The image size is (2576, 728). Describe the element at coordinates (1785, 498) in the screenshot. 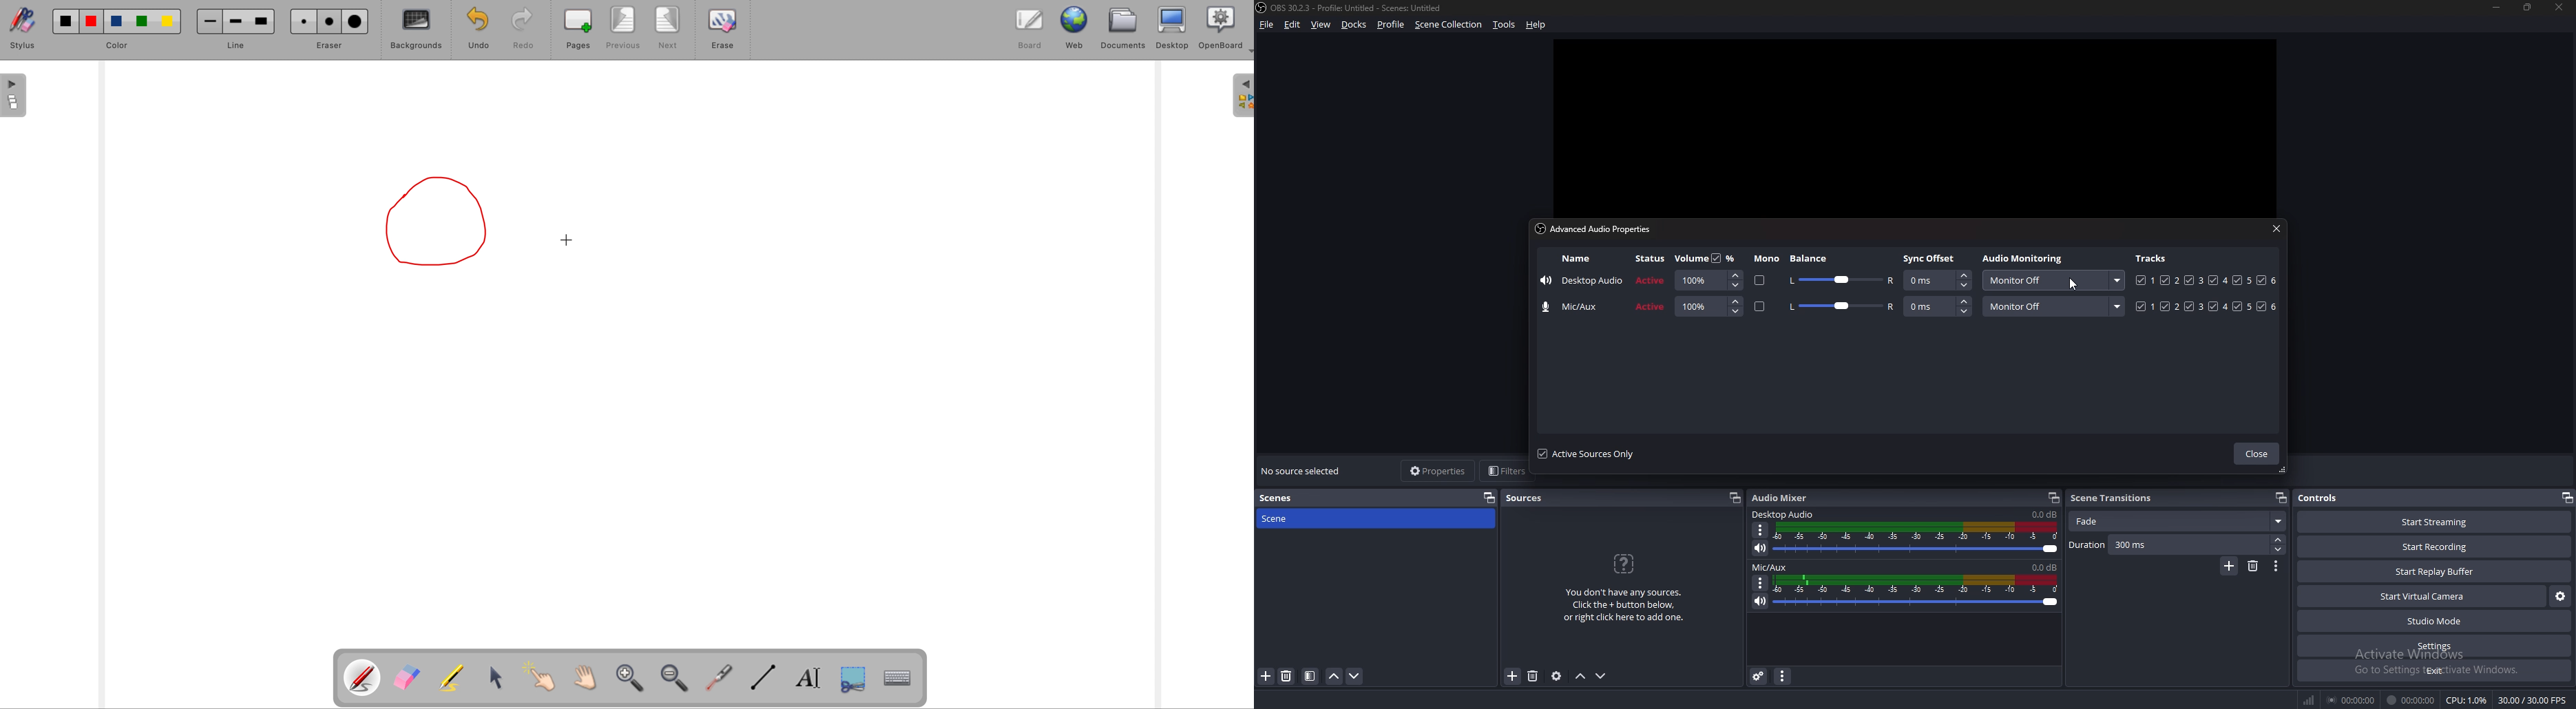

I see `audio mixer` at that location.